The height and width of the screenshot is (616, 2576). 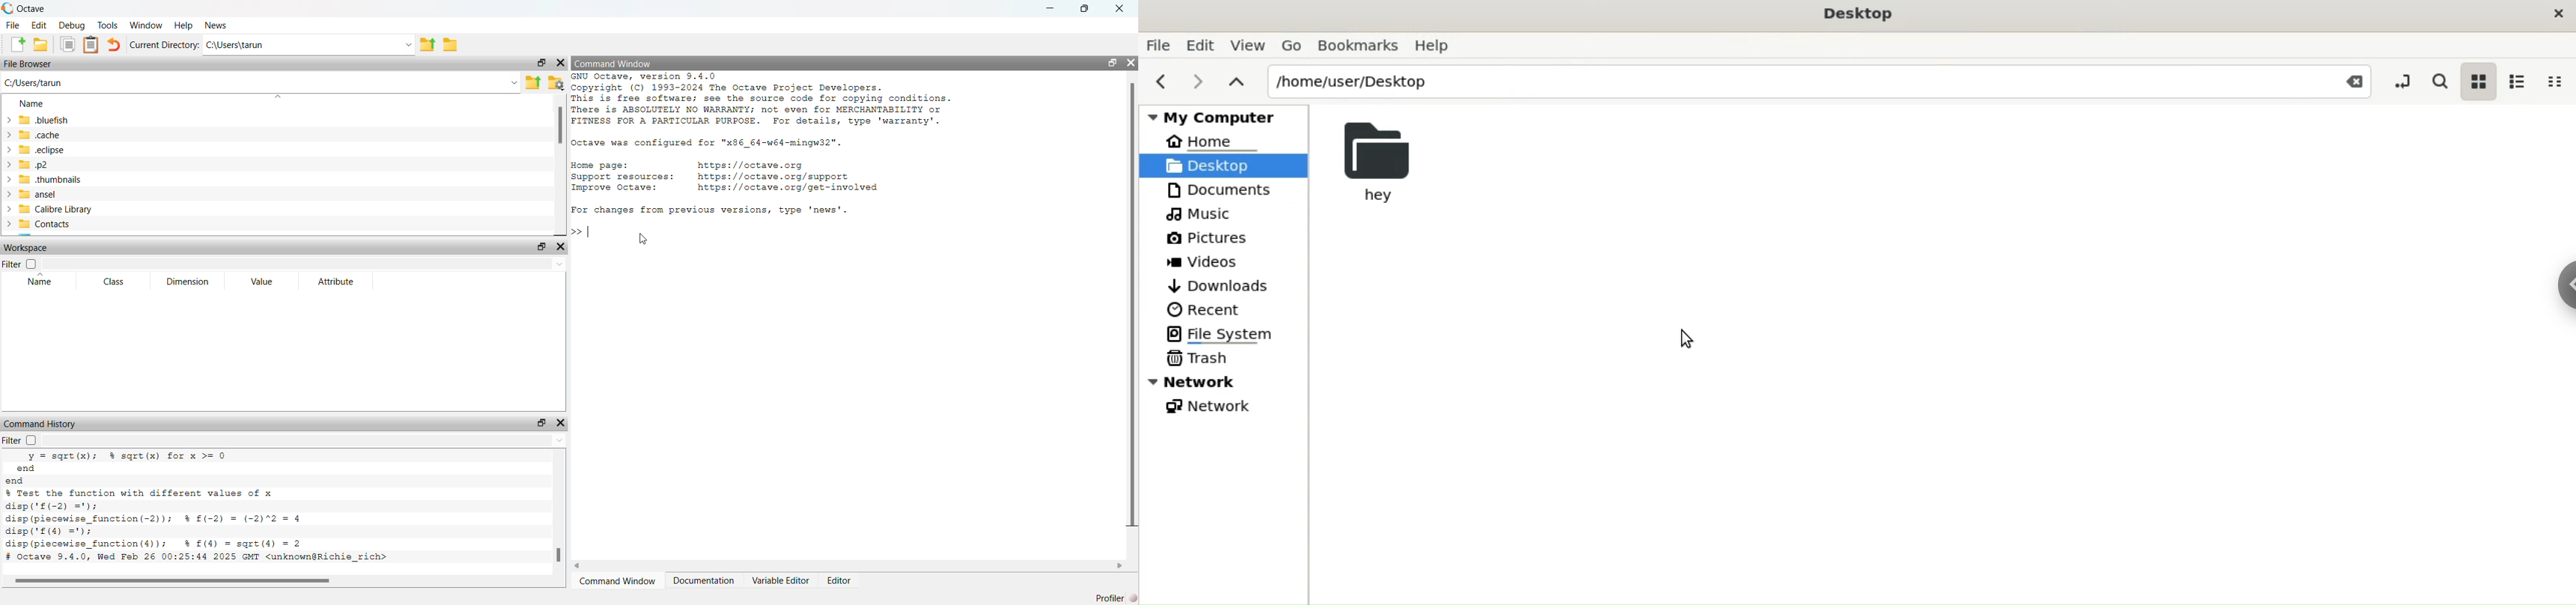 What do you see at coordinates (72, 26) in the screenshot?
I see `Debug` at bounding box center [72, 26].